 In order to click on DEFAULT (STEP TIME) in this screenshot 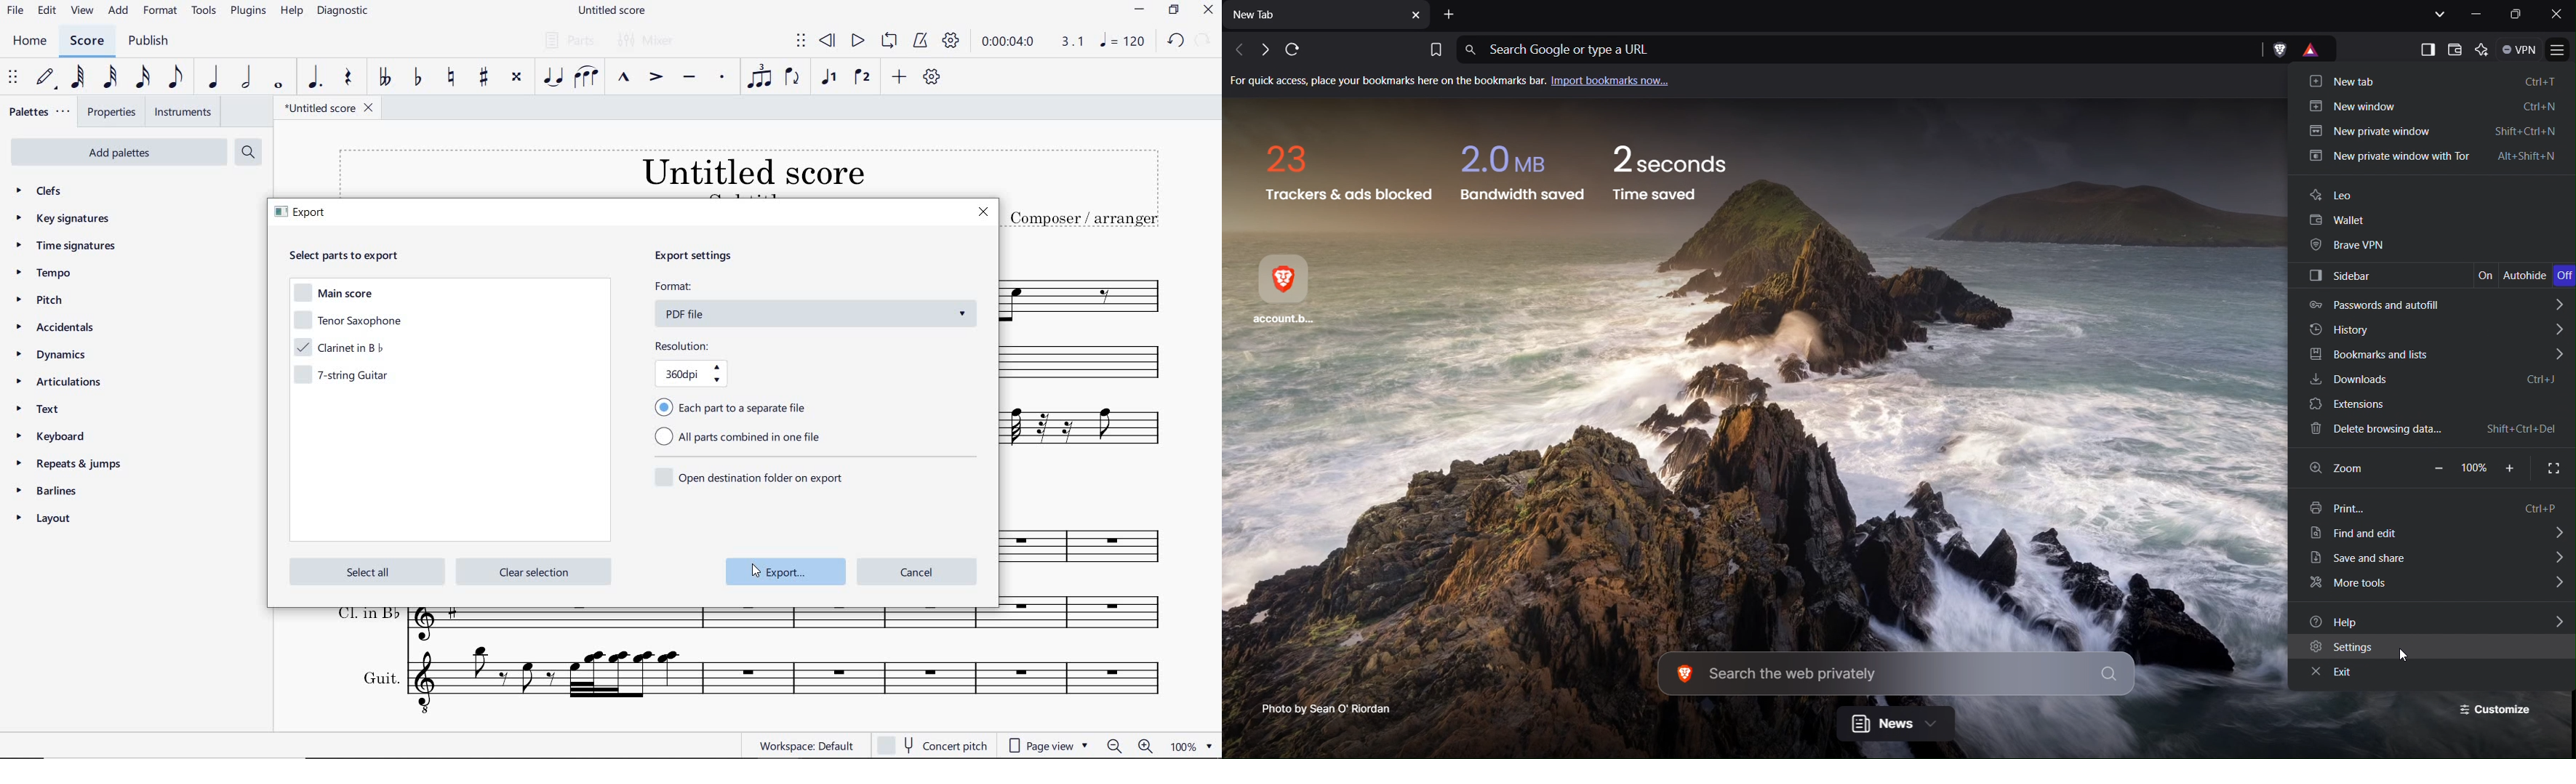, I will do `click(44, 78)`.